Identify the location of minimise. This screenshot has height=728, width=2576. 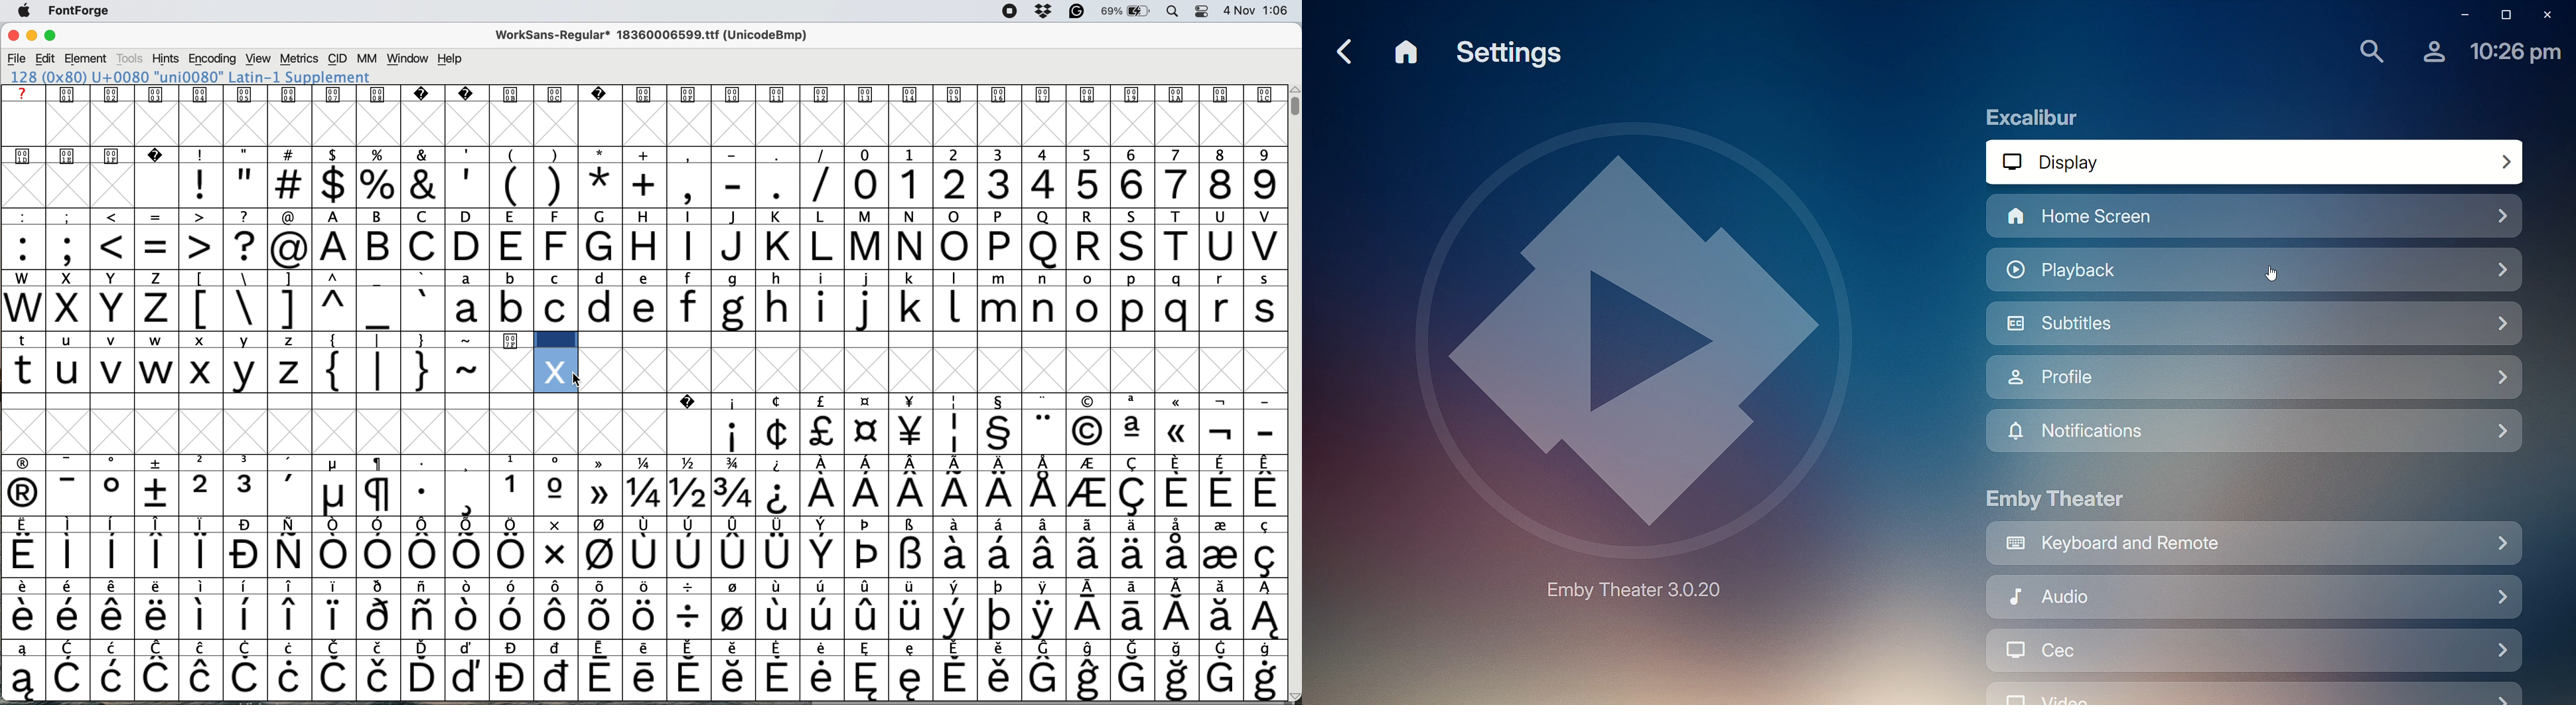
(30, 37).